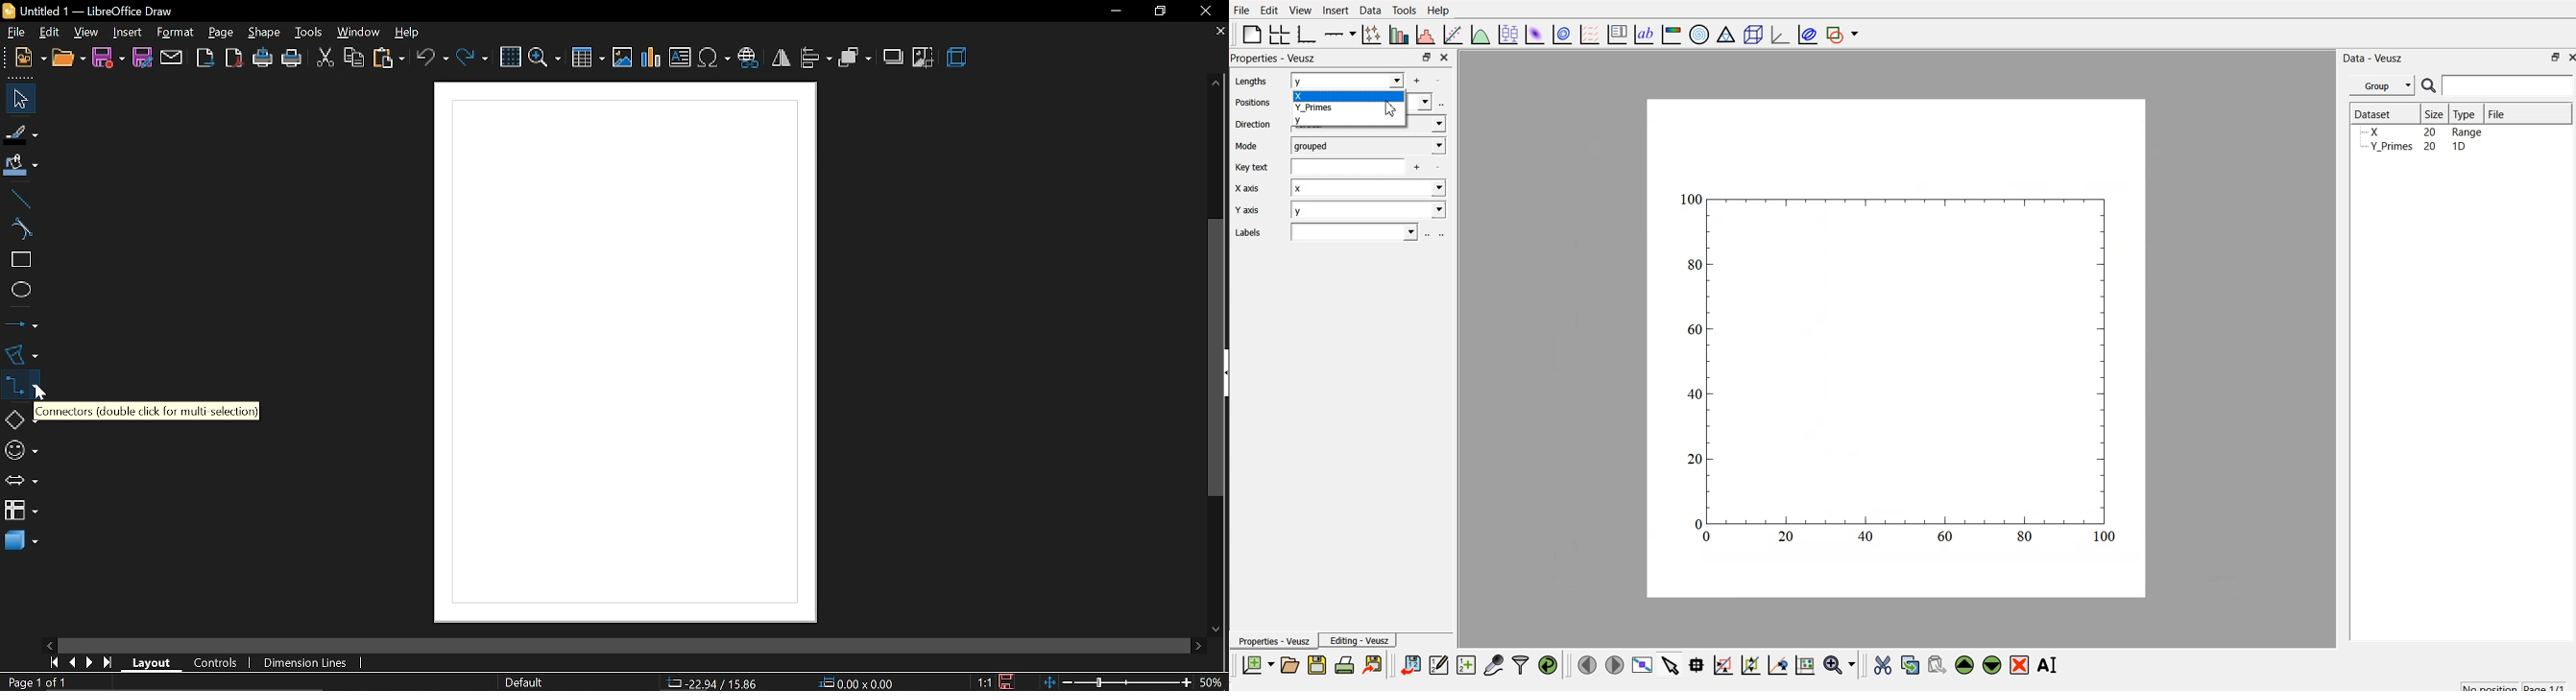 The image size is (2576, 700). What do you see at coordinates (175, 33) in the screenshot?
I see `format` at bounding box center [175, 33].